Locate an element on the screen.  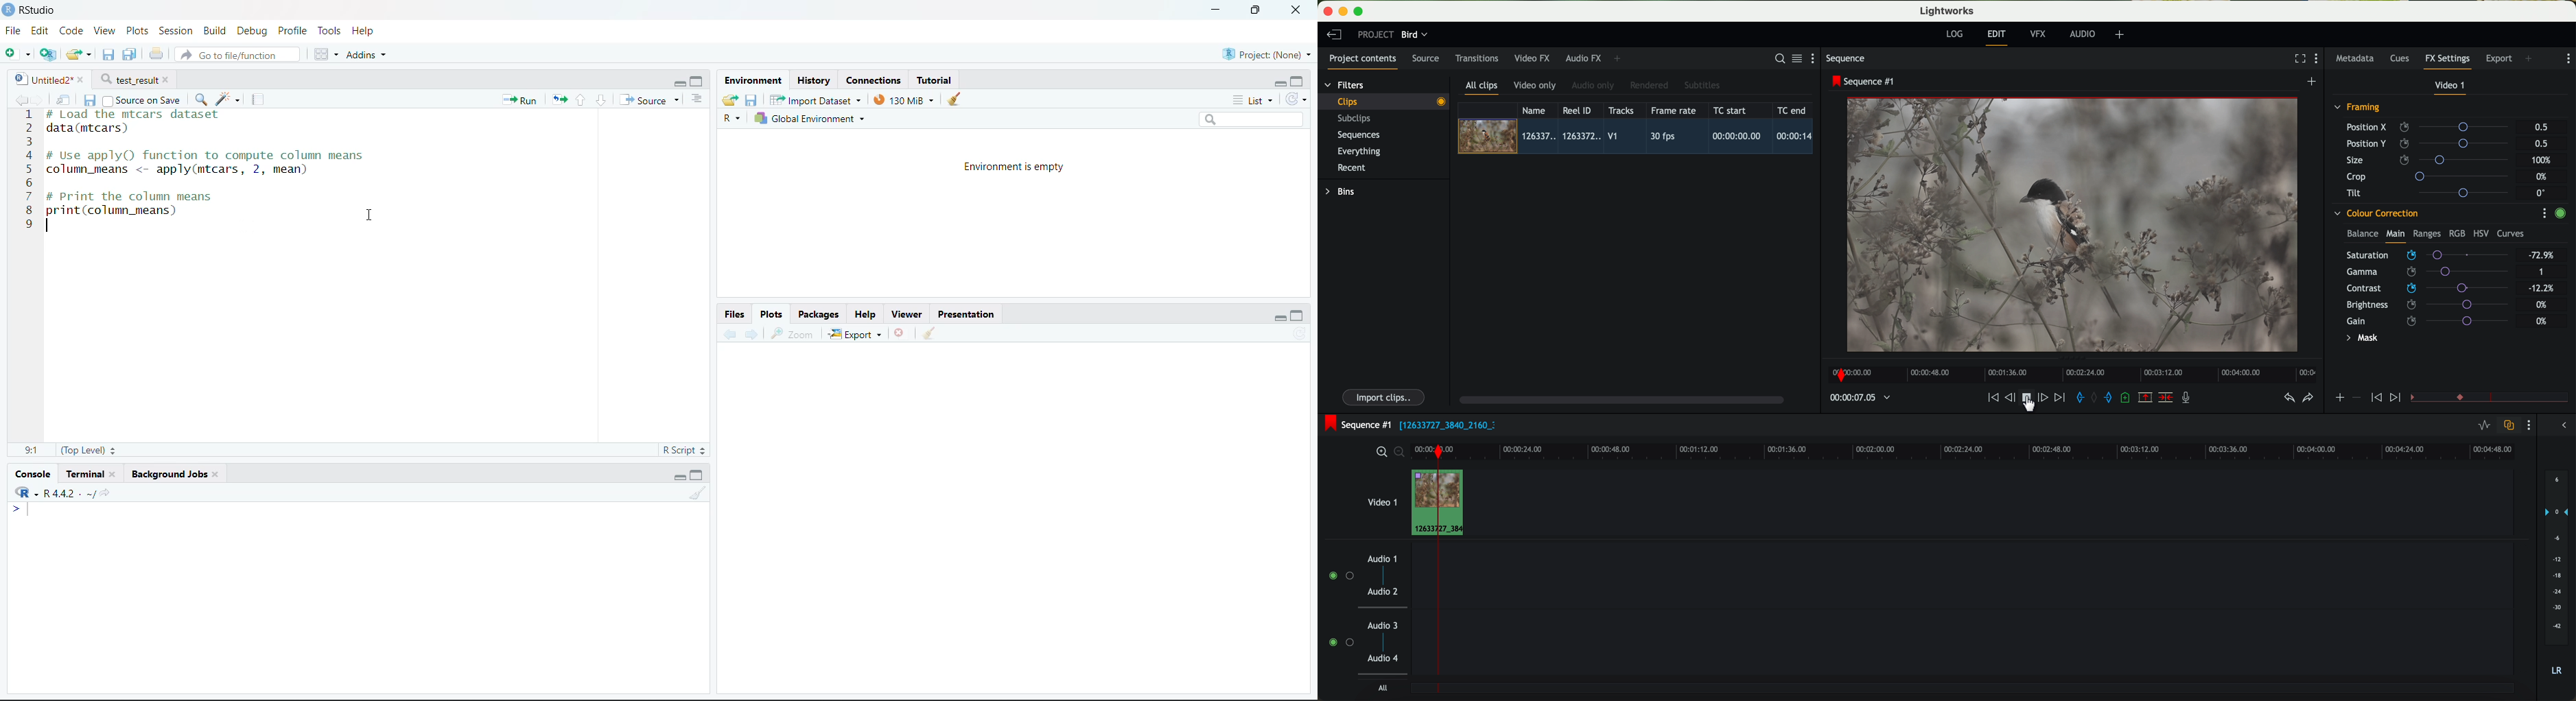
timeline is located at coordinates (1855, 398).